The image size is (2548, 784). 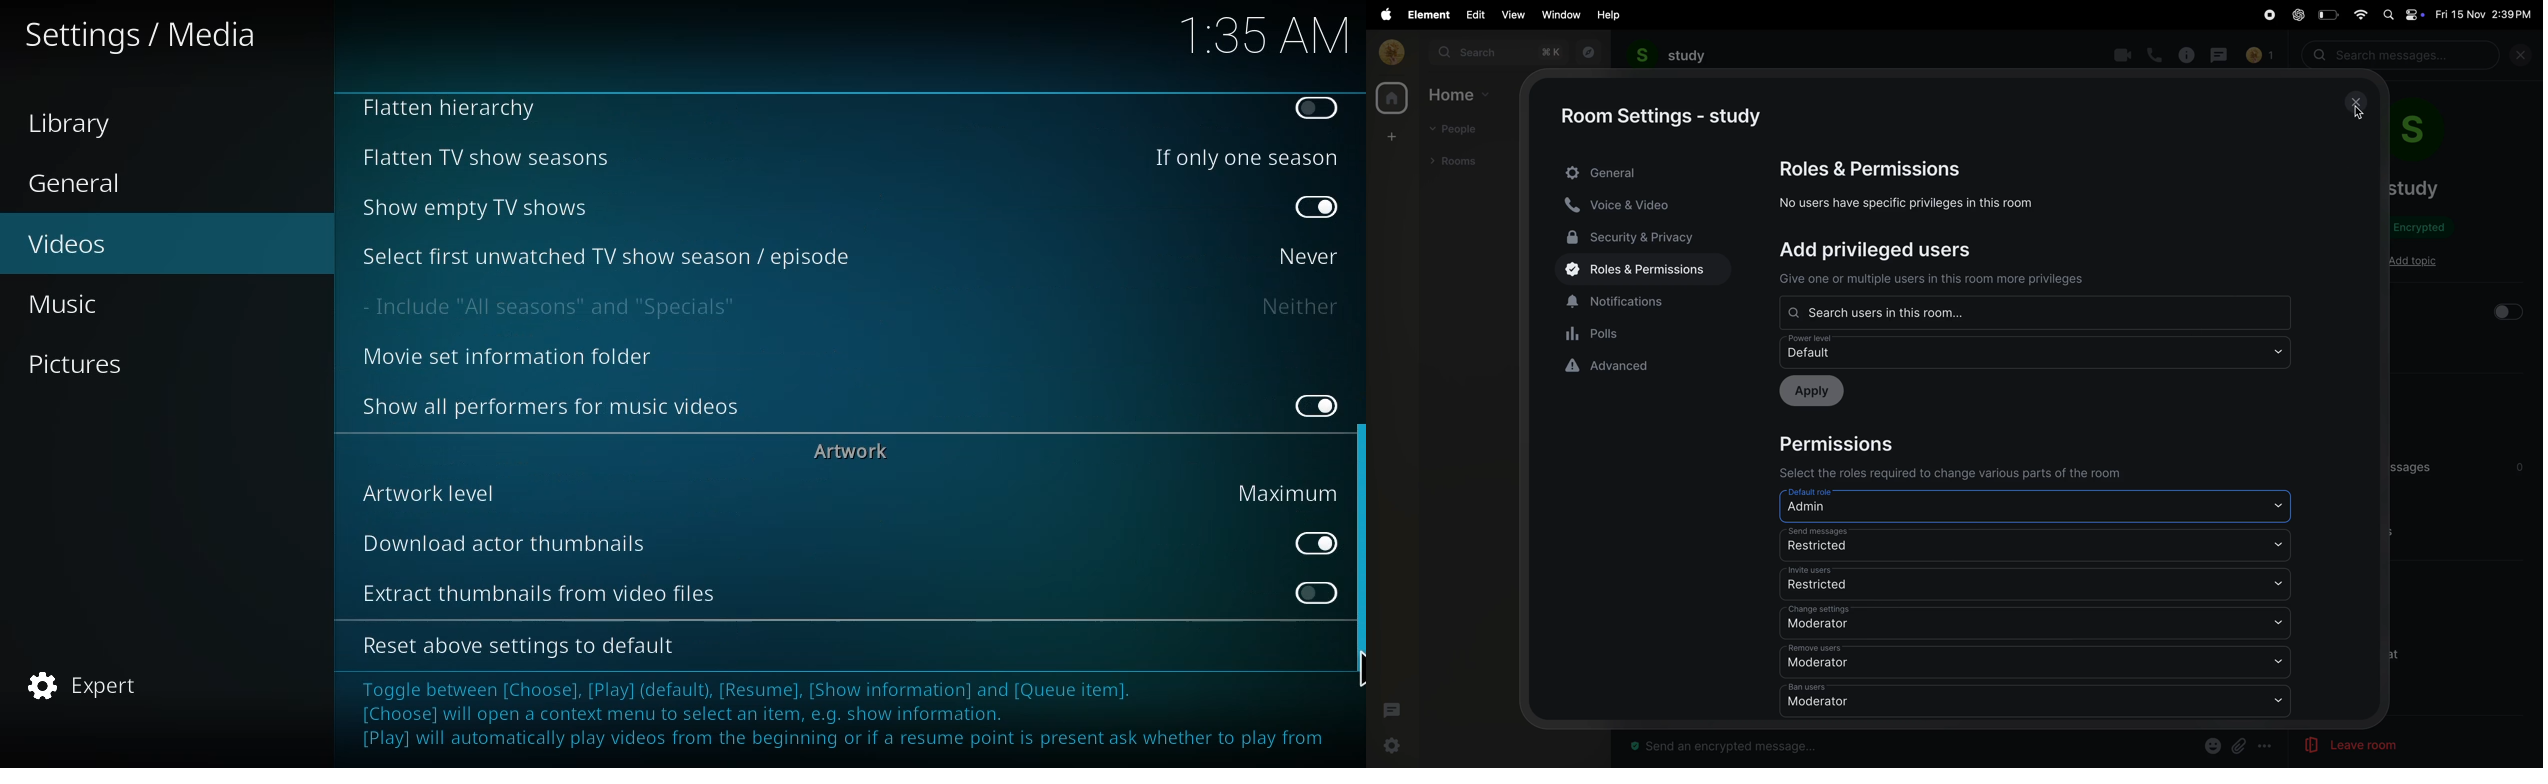 I want to click on battery, so click(x=2327, y=14).